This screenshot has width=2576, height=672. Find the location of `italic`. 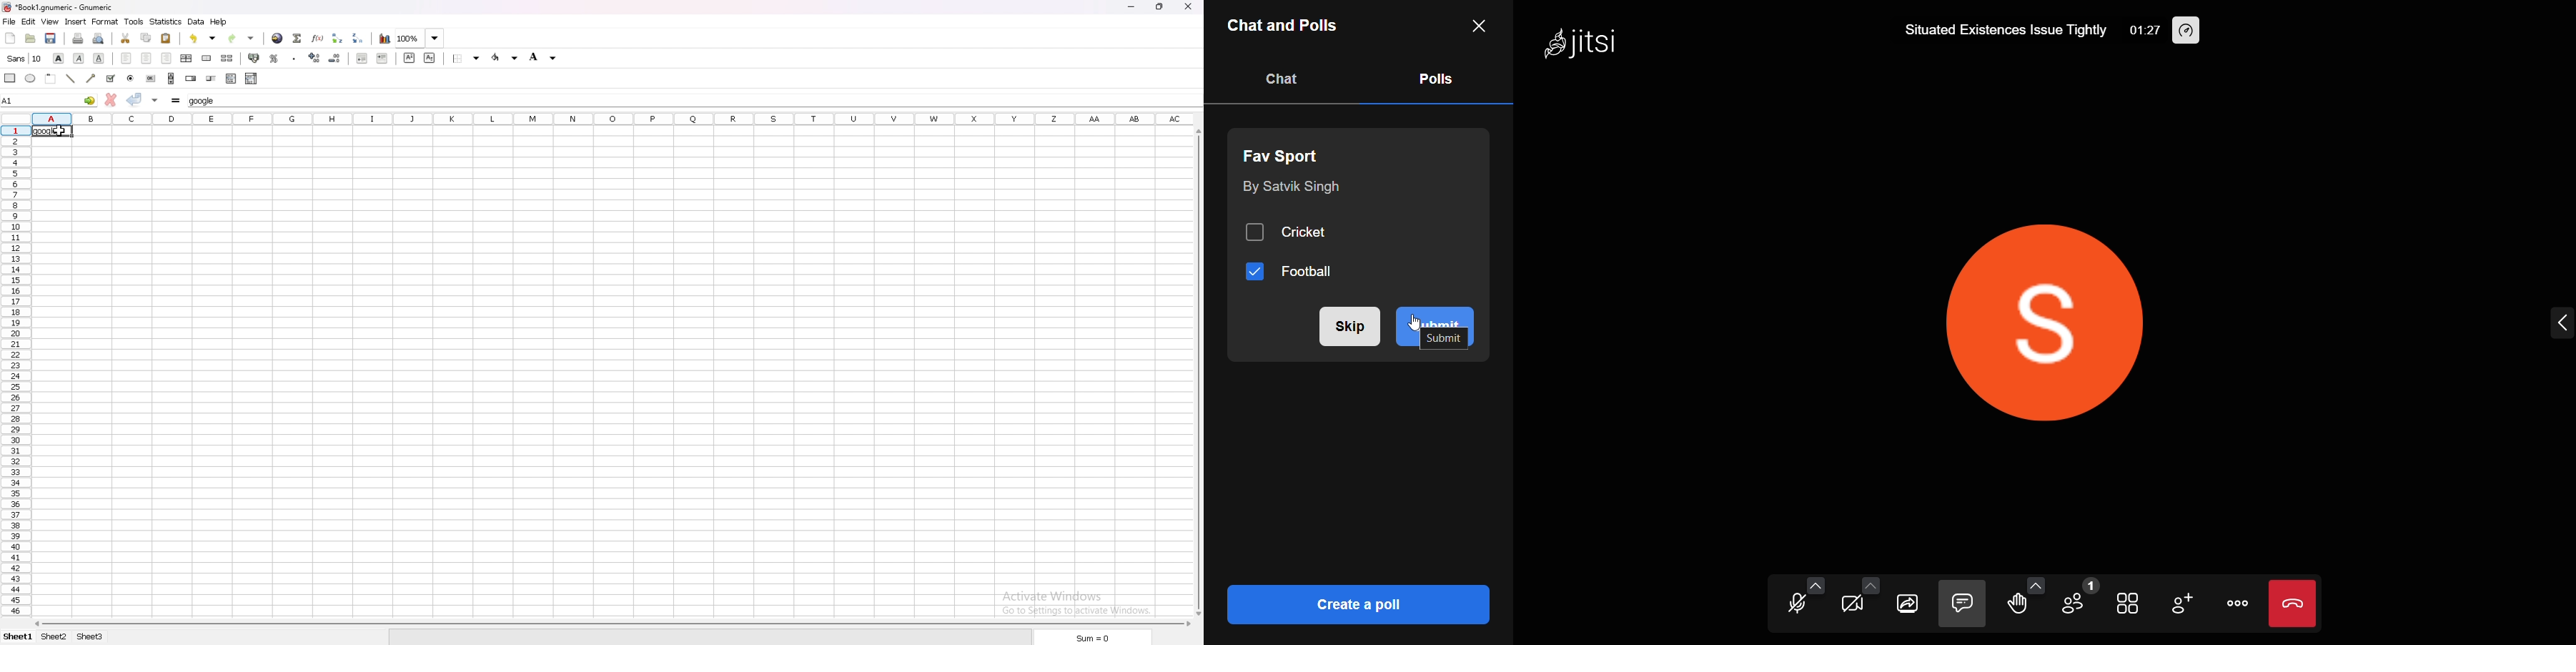

italic is located at coordinates (80, 57).